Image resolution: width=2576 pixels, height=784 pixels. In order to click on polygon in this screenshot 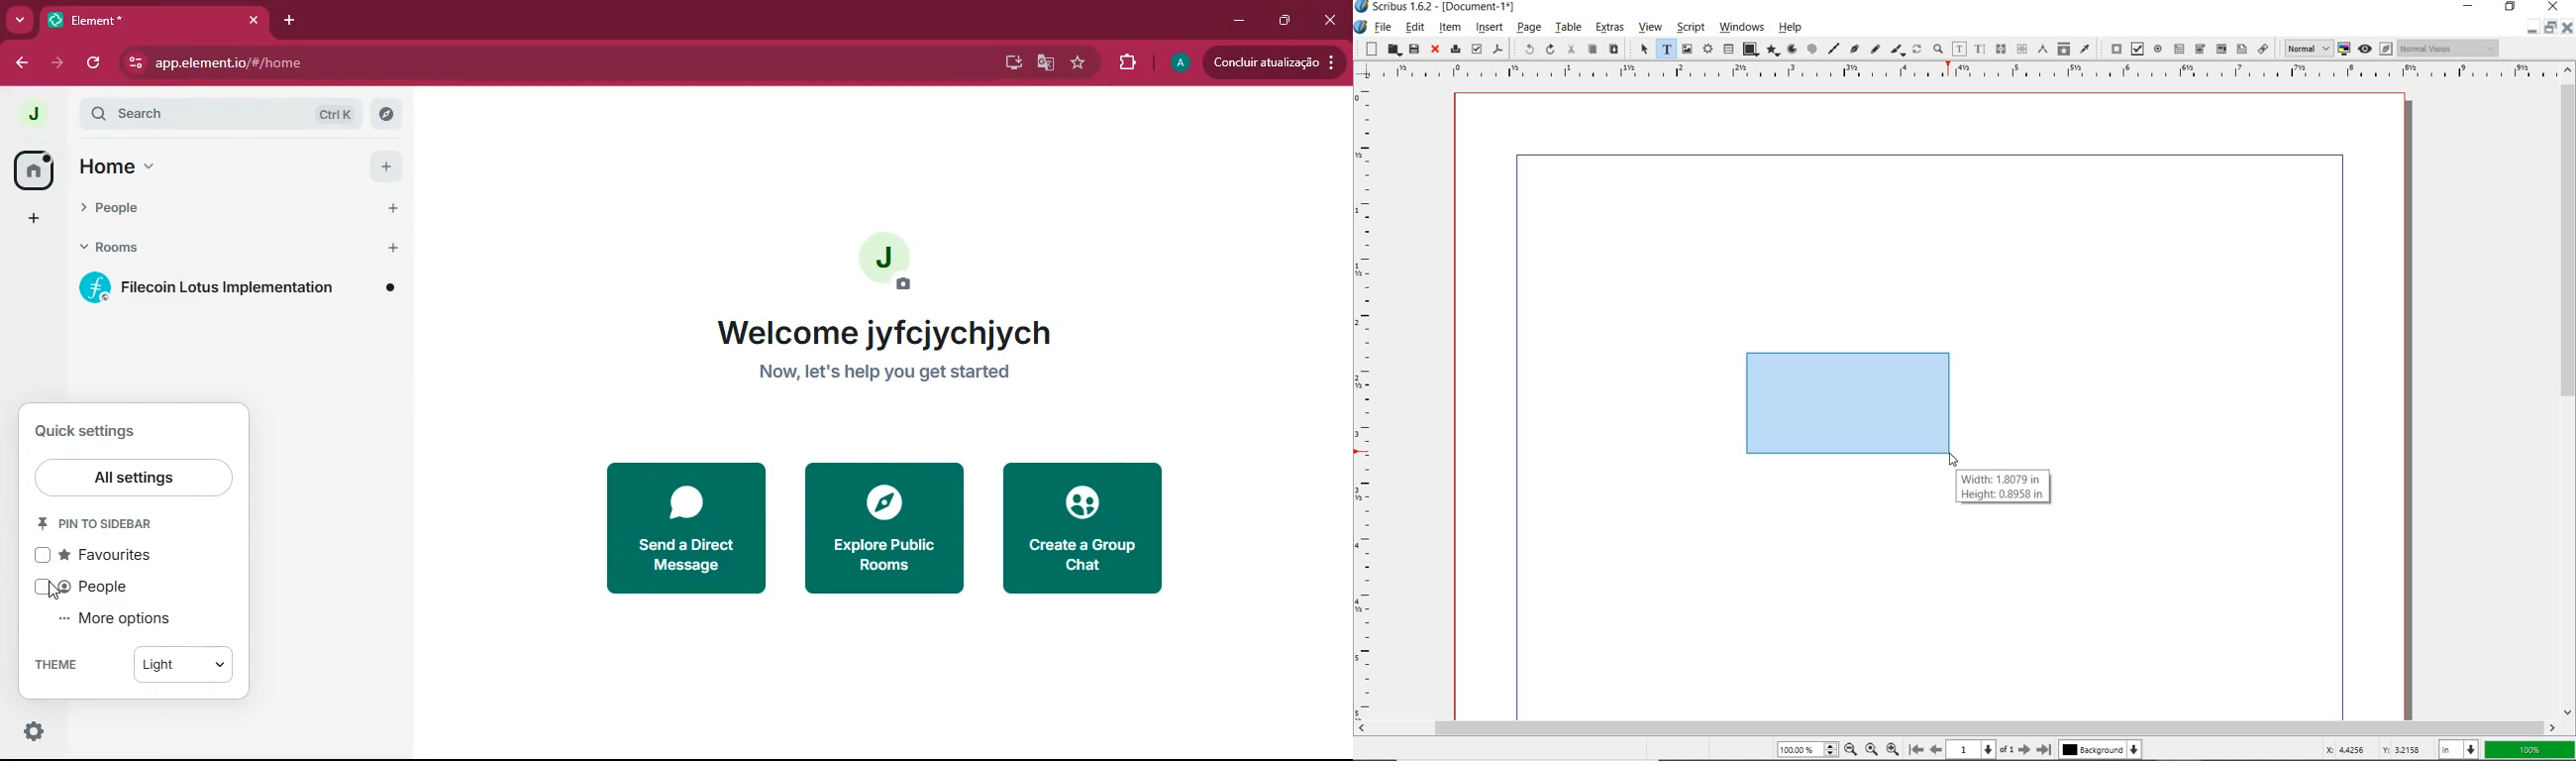, I will do `click(1774, 51)`.